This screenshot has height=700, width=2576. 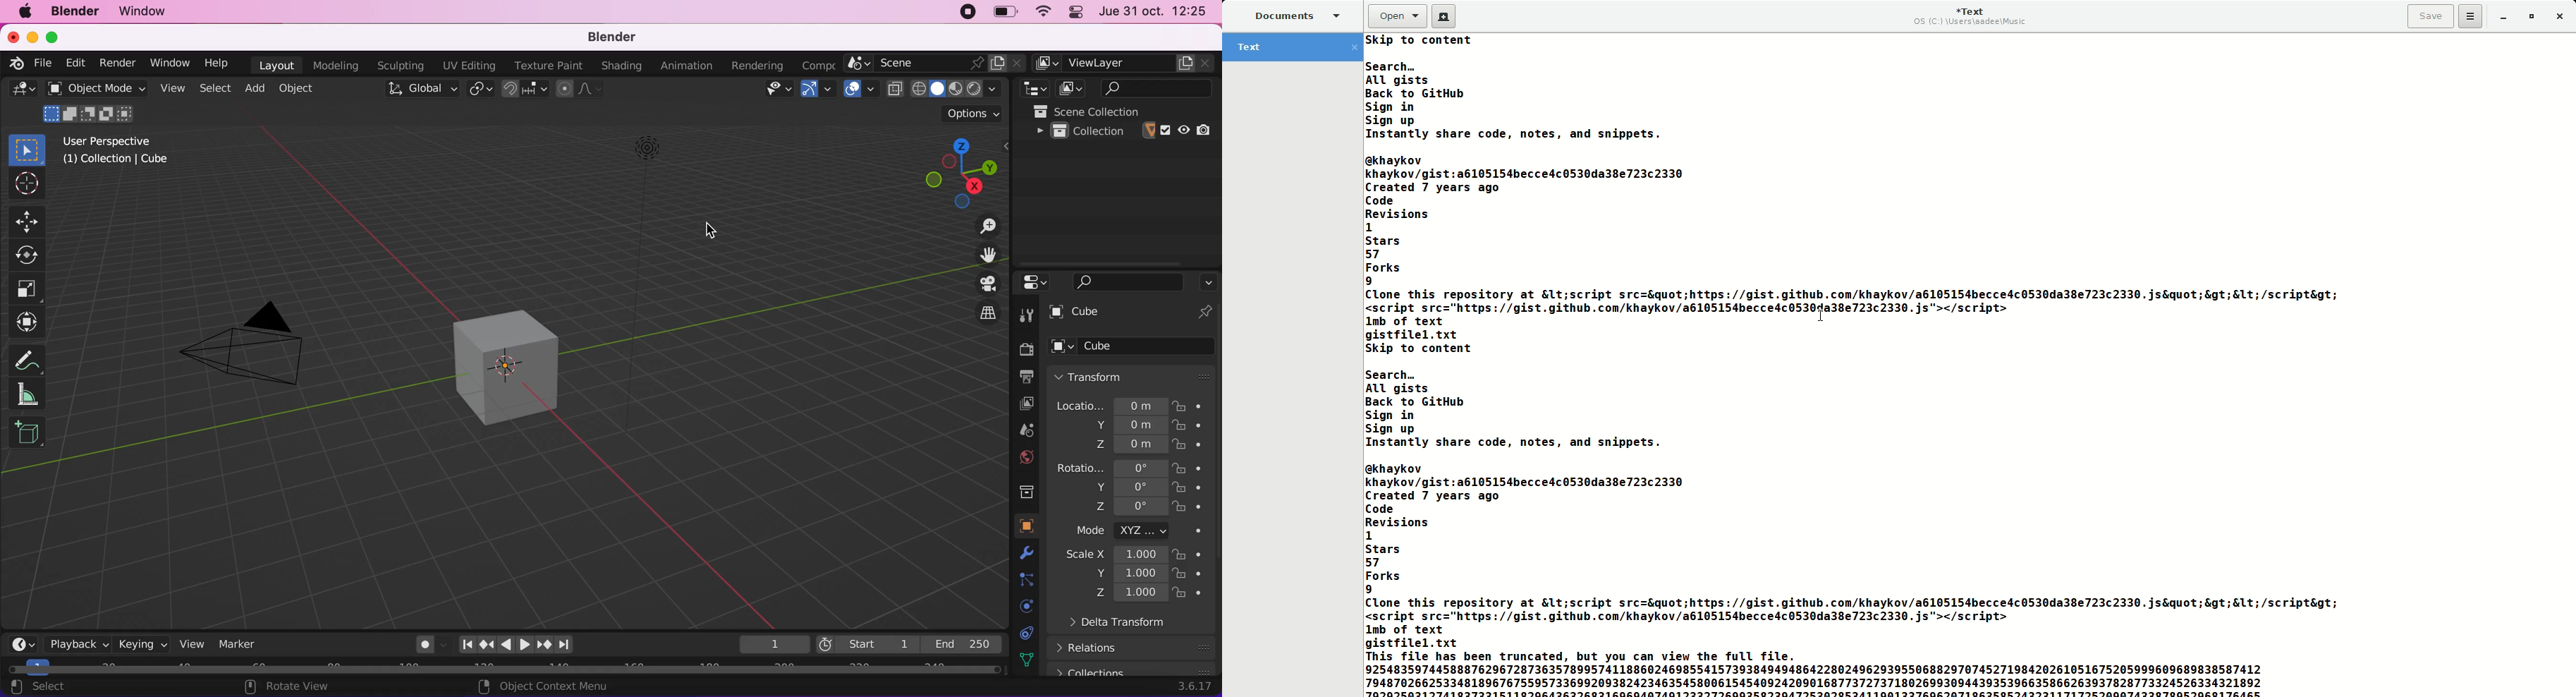 What do you see at coordinates (1198, 508) in the screenshot?
I see `lock` at bounding box center [1198, 508].